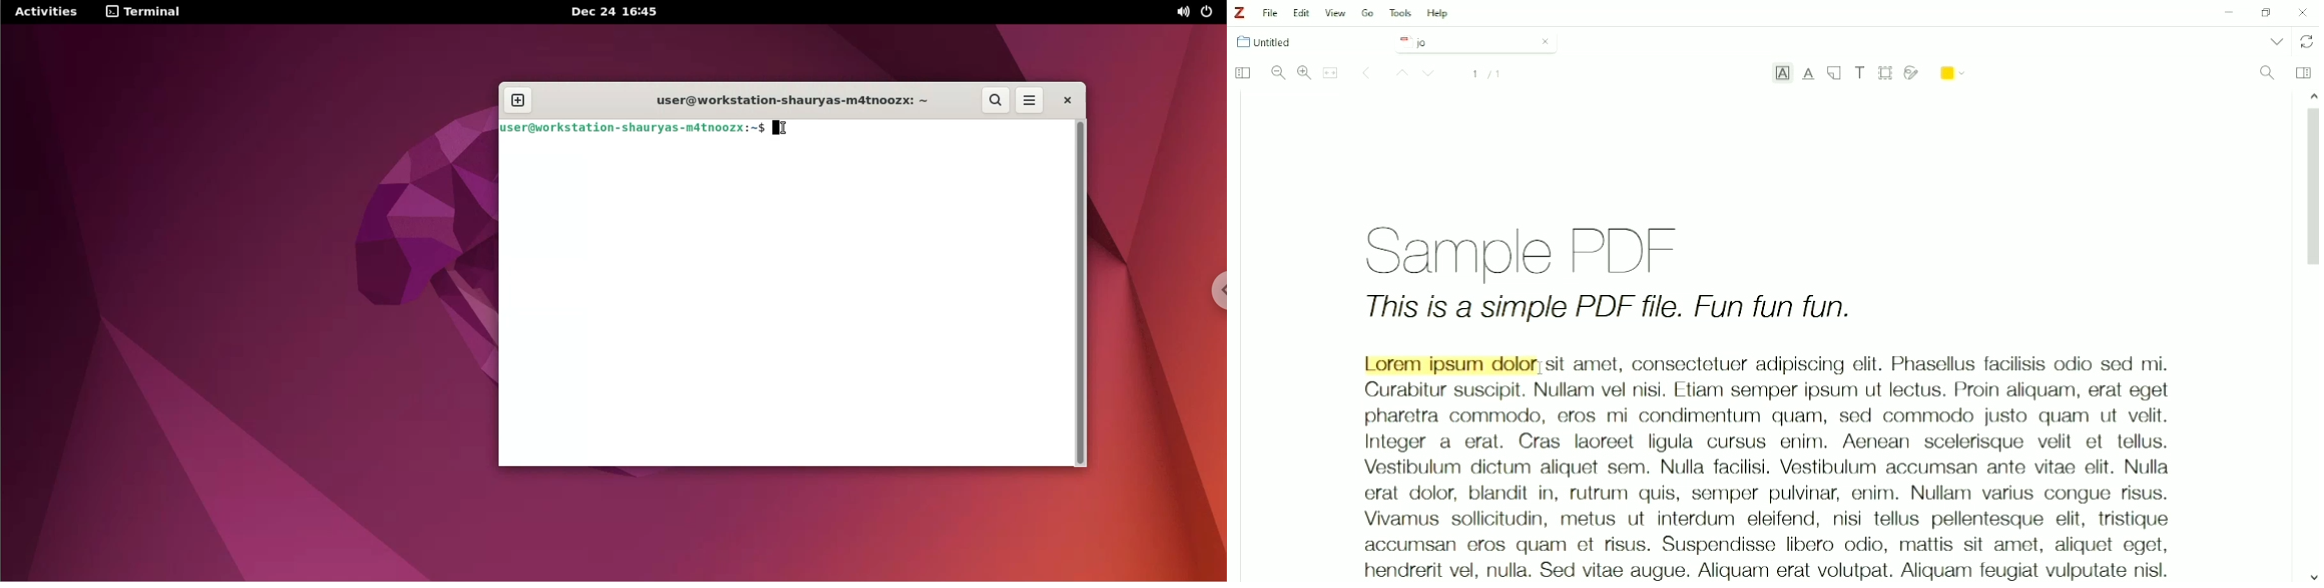  Describe the element at coordinates (1273, 42) in the screenshot. I see `Untitled` at that location.